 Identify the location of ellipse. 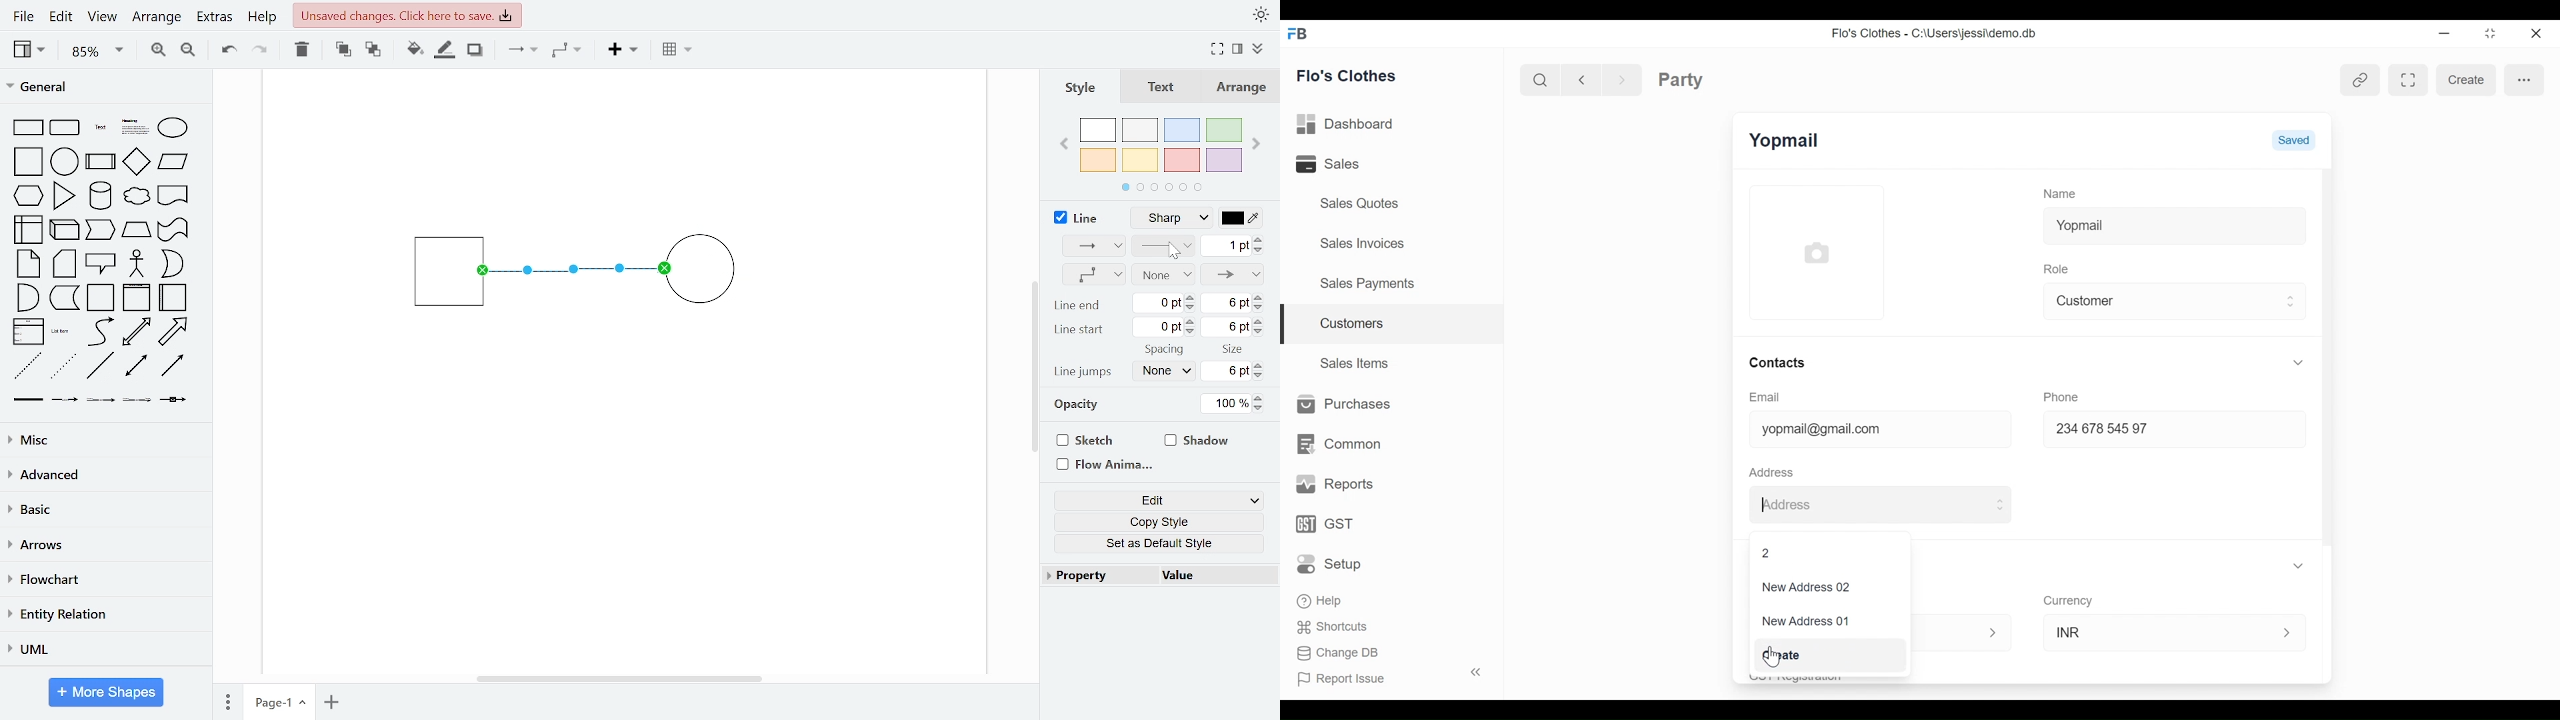
(177, 129).